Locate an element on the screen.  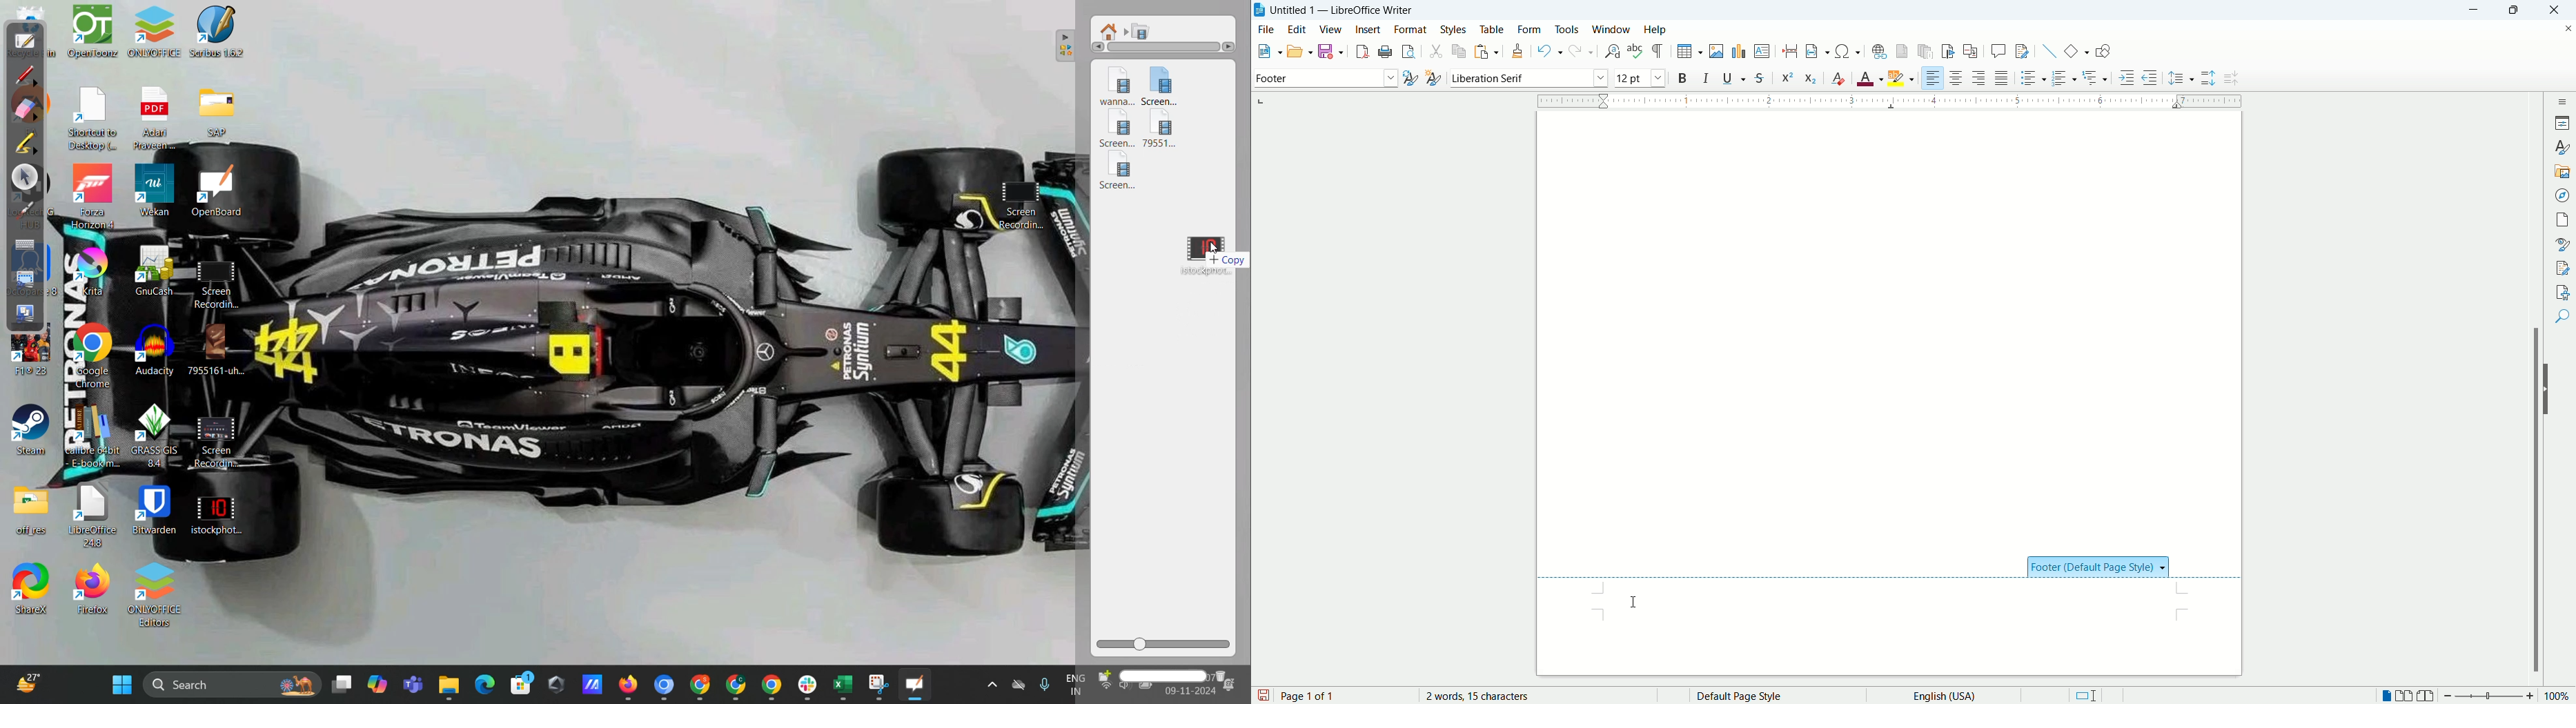
show draw functions is located at coordinates (2103, 52).